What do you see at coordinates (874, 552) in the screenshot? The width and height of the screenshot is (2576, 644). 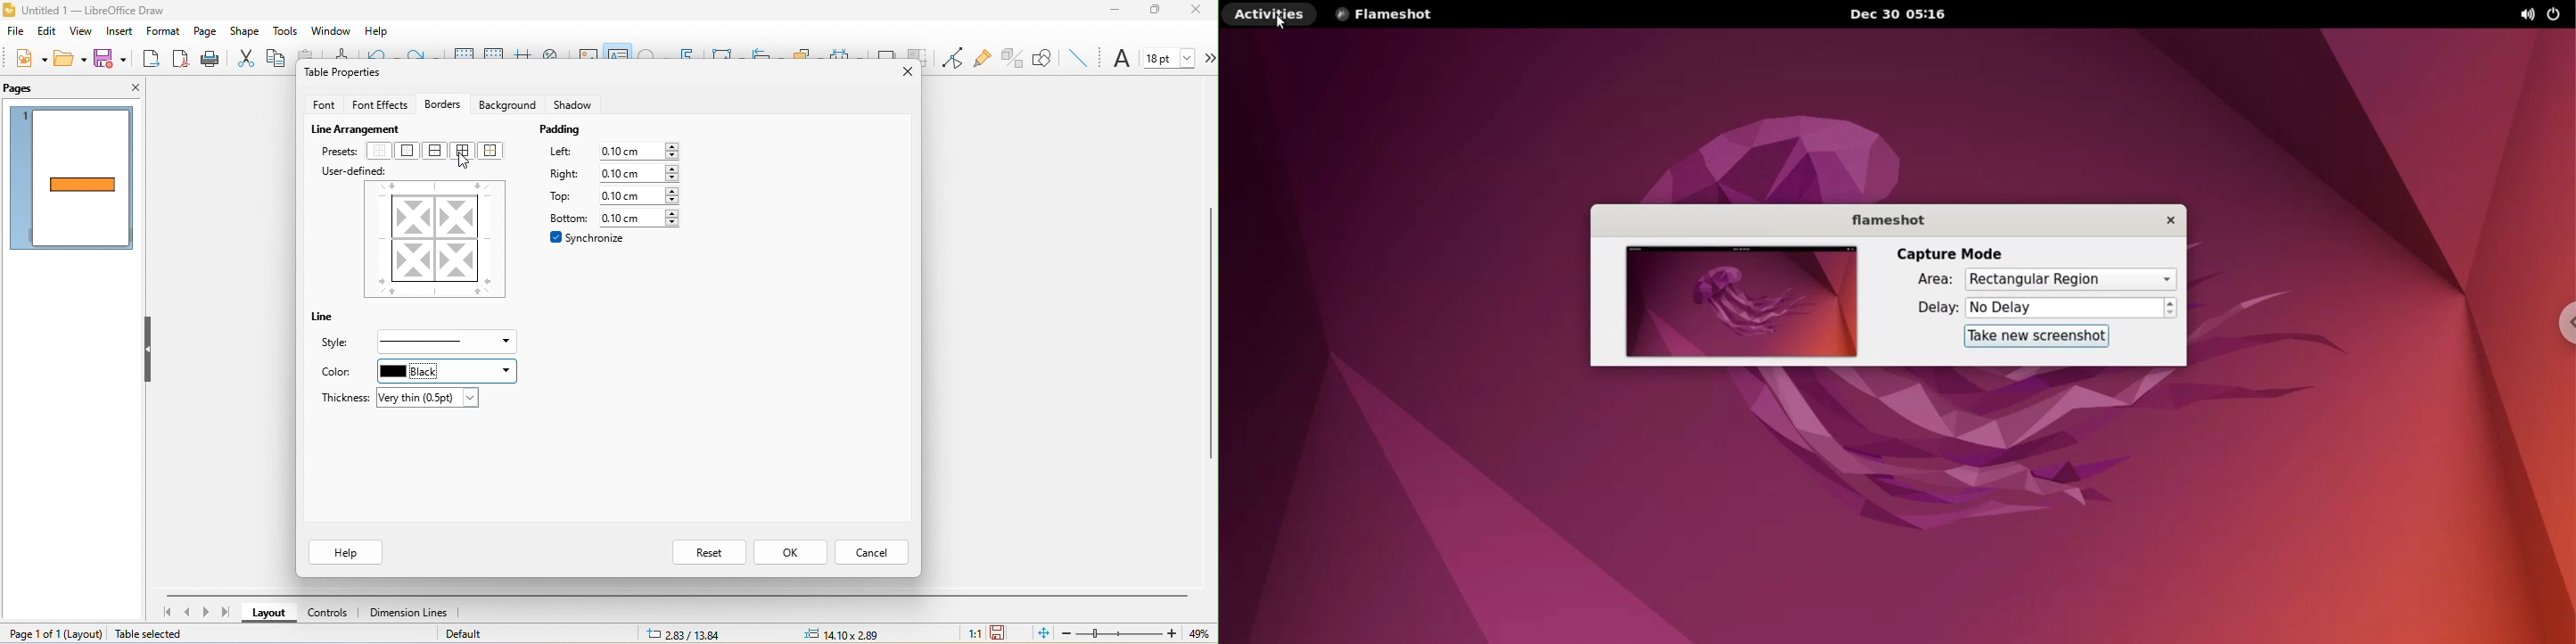 I see `cancel` at bounding box center [874, 552].